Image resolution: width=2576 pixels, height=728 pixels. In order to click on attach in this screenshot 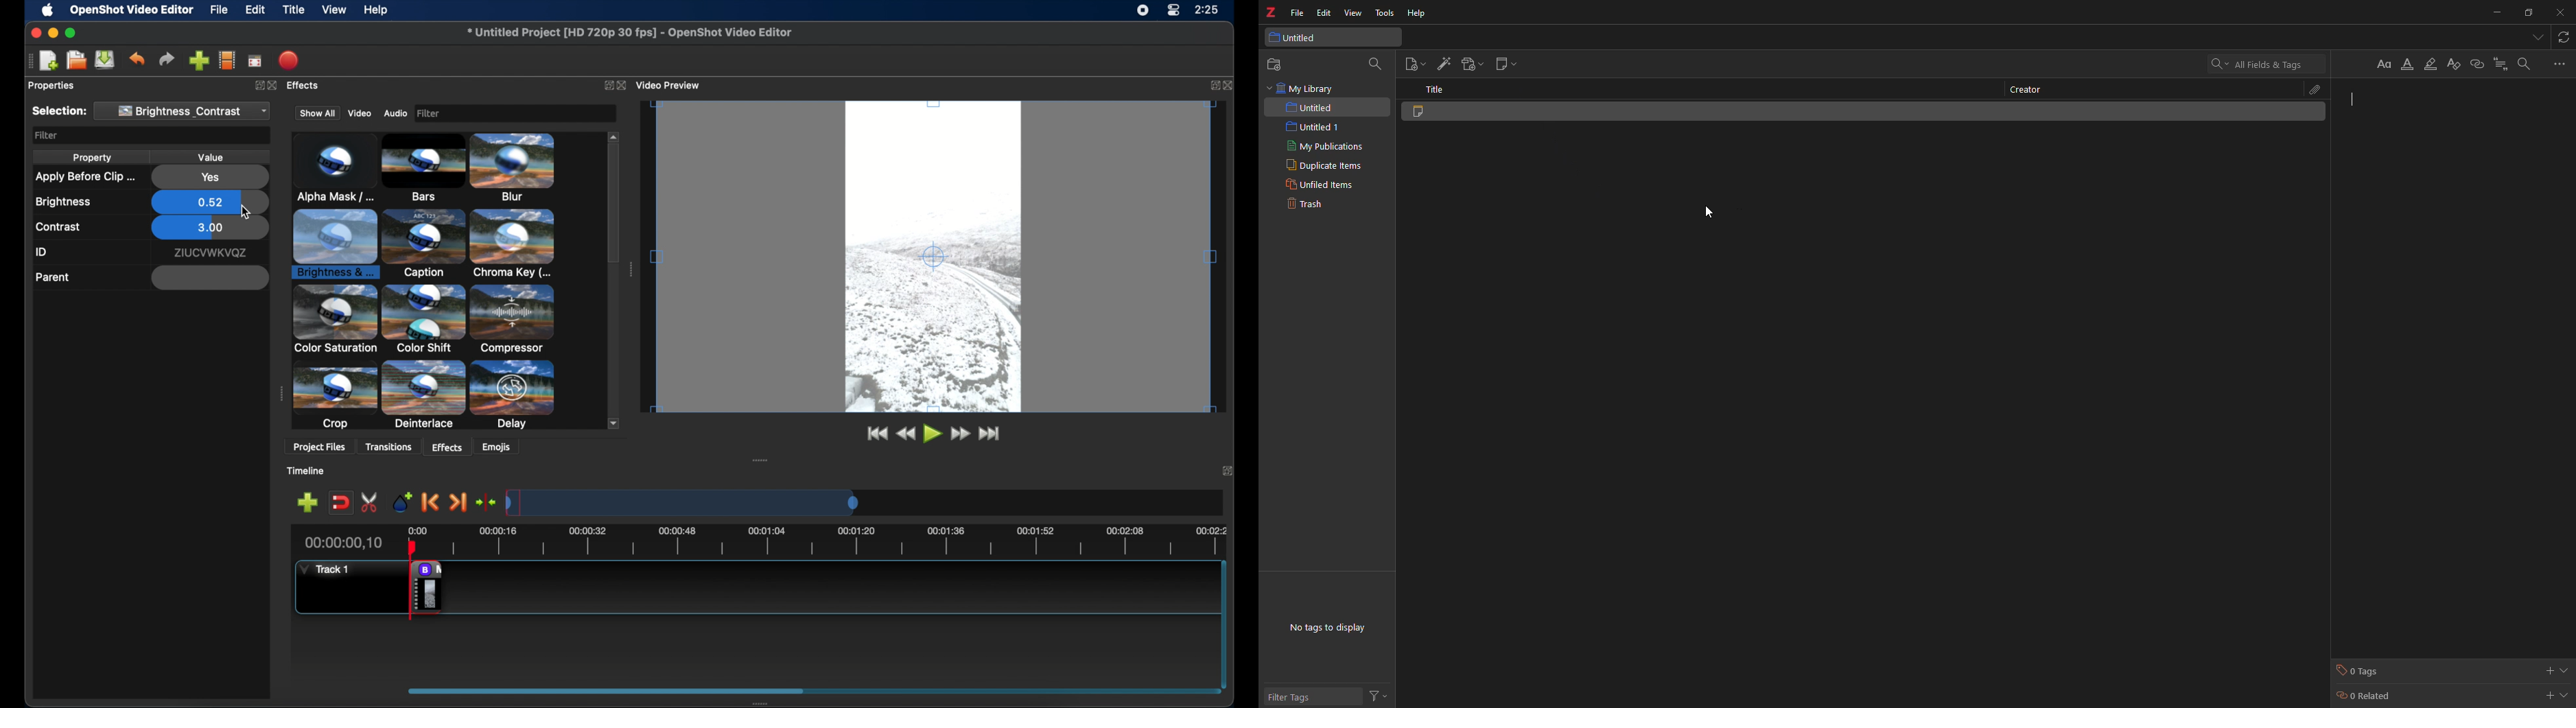, I will do `click(2315, 89)`.